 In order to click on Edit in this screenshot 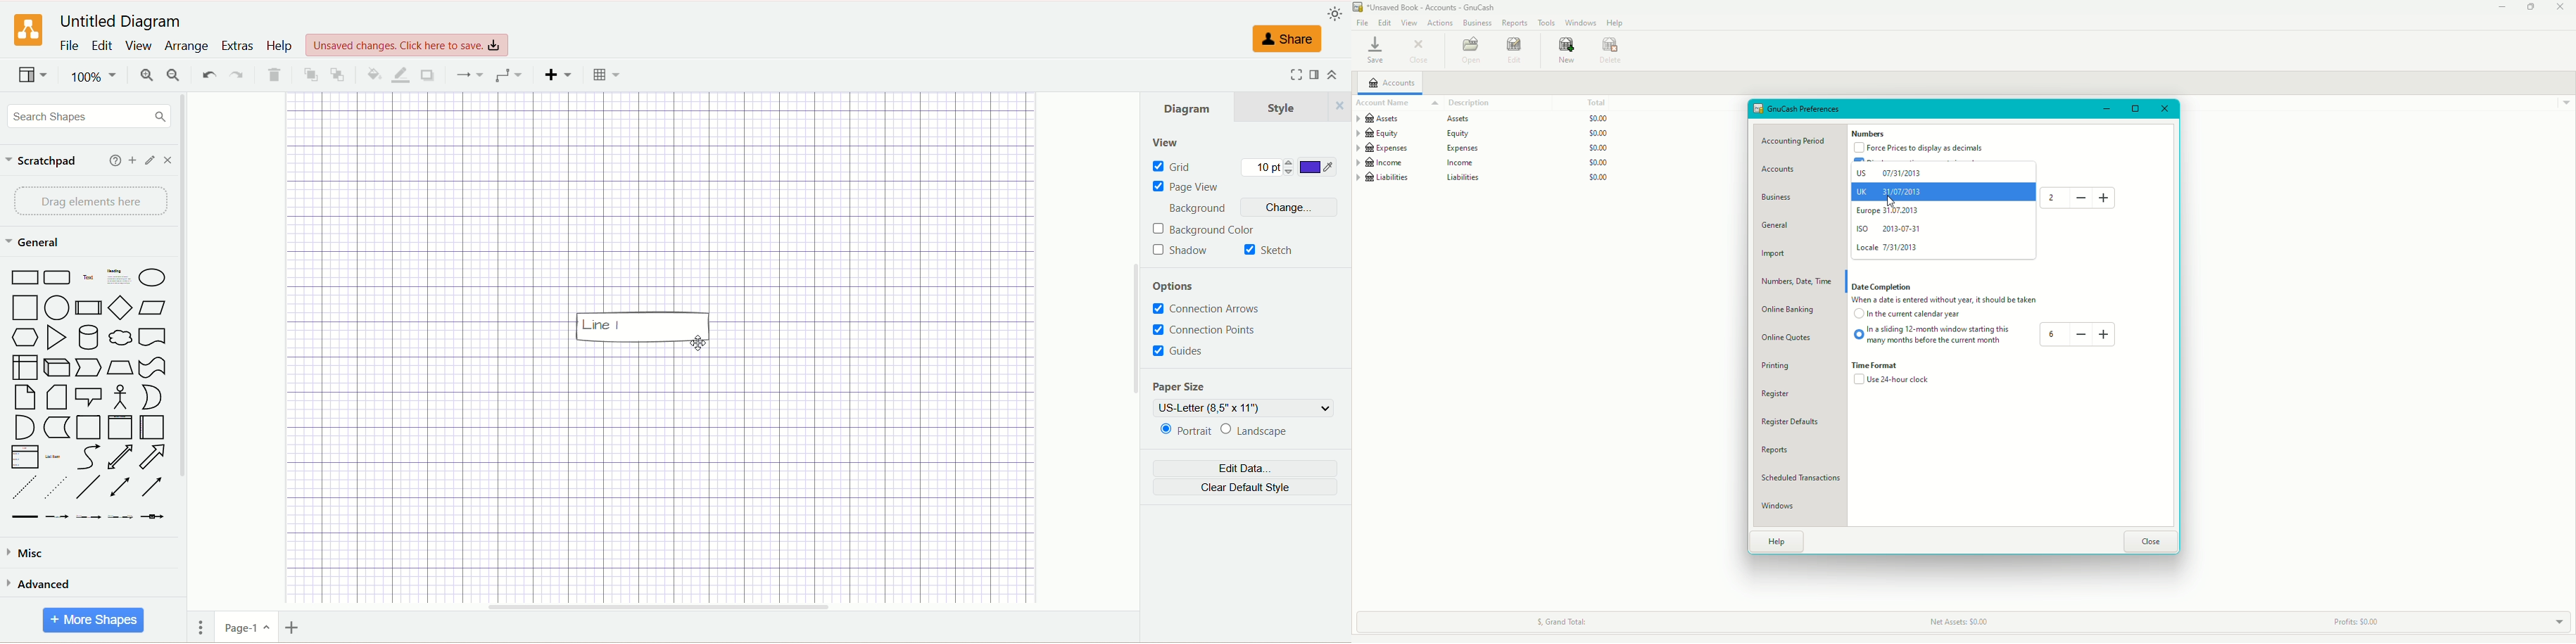, I will do `click(1386, 22)`.